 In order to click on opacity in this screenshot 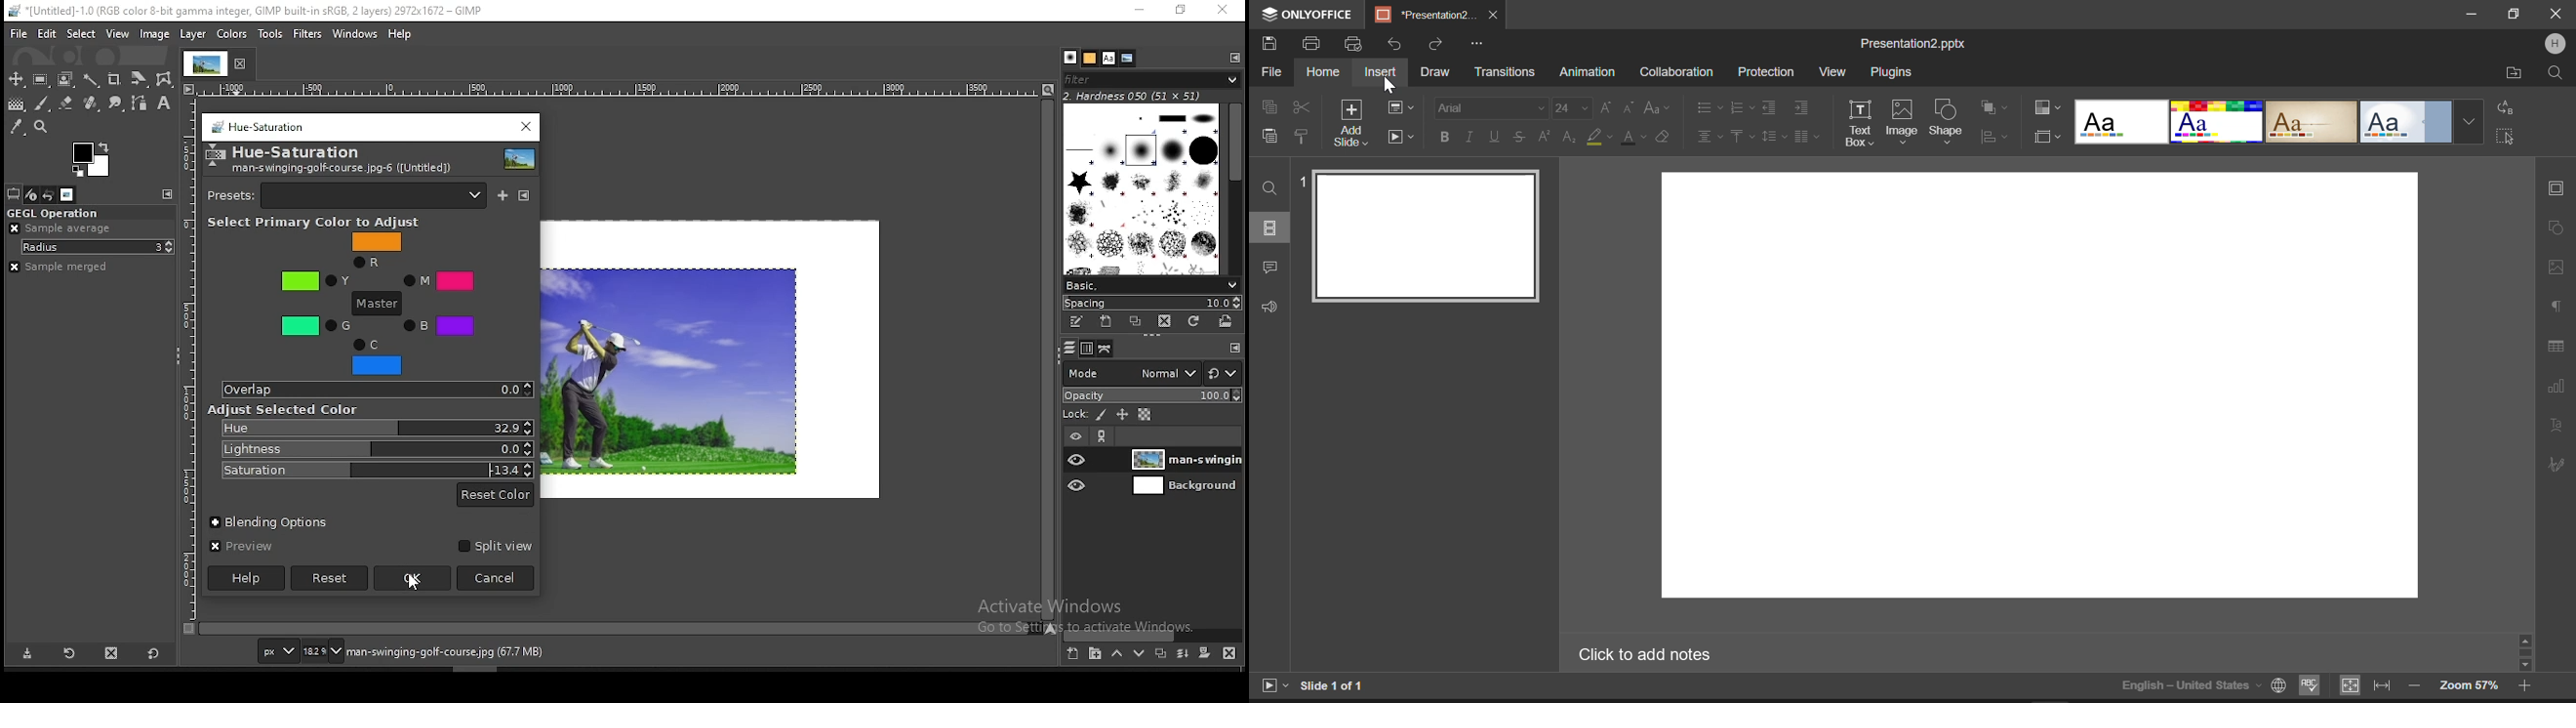, I will do `click(1155, 395)`.